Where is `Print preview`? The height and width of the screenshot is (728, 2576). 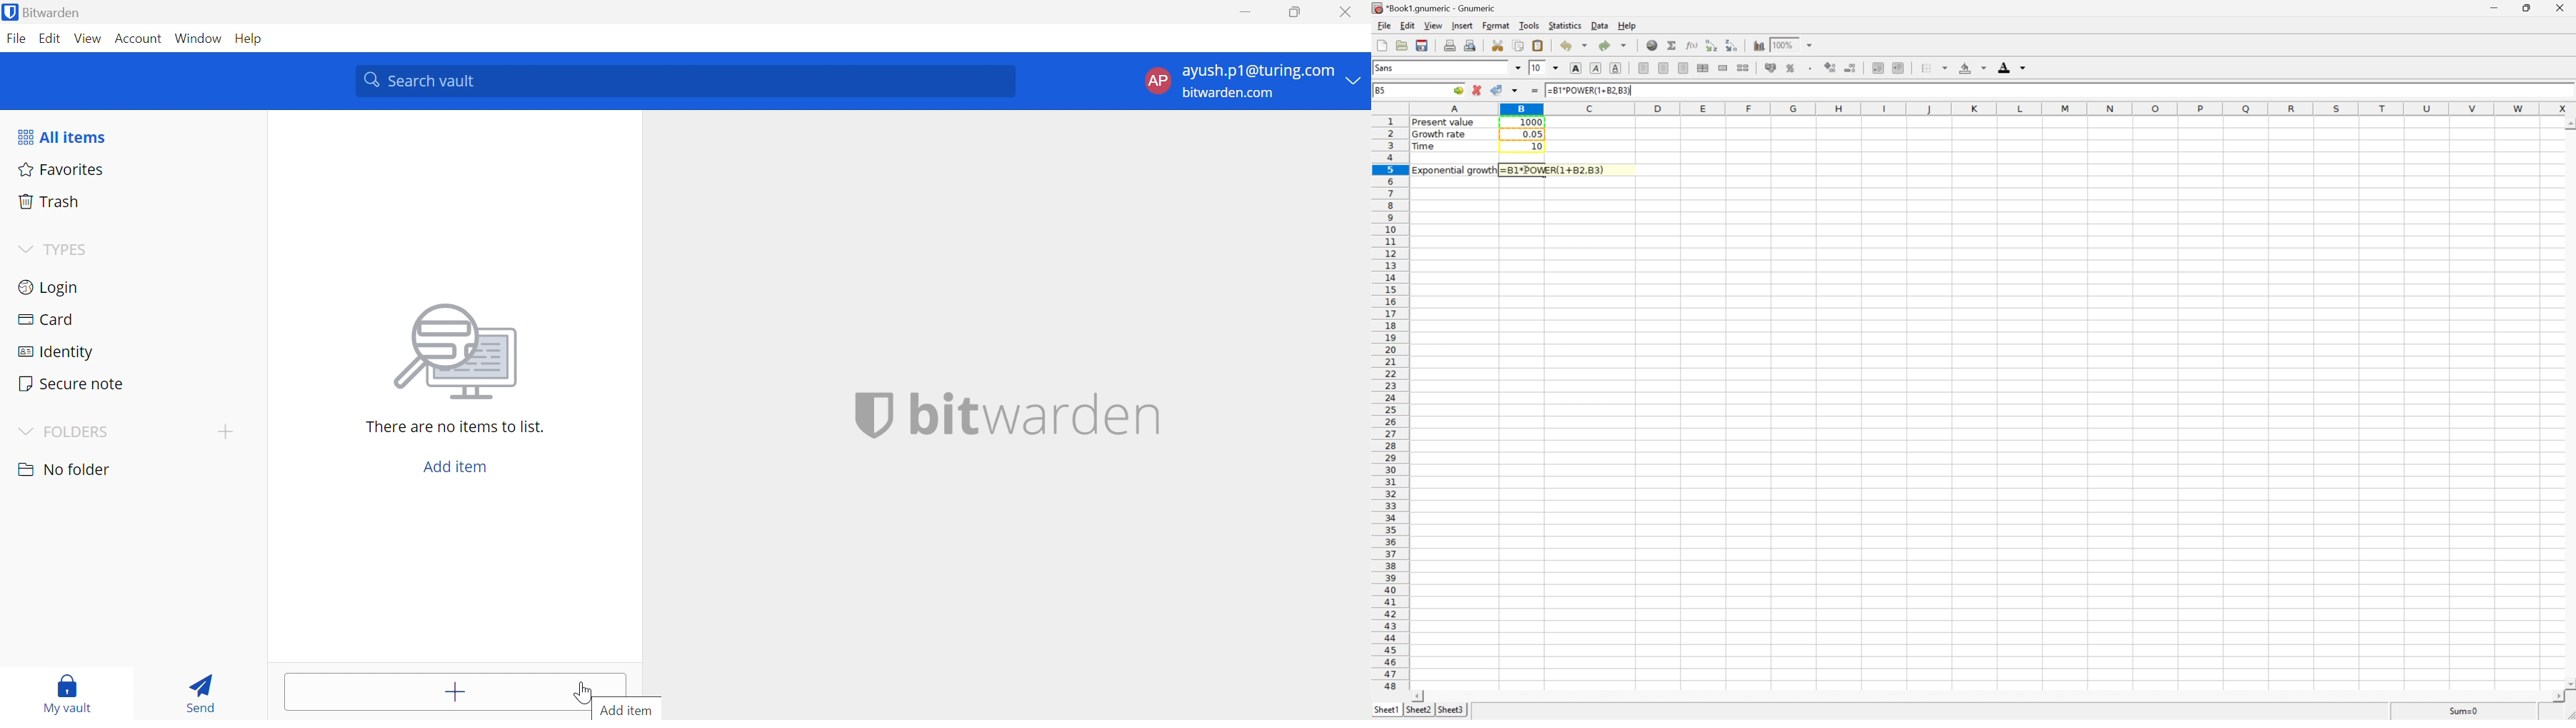 Print preview is located at coordinates (1472, 46).